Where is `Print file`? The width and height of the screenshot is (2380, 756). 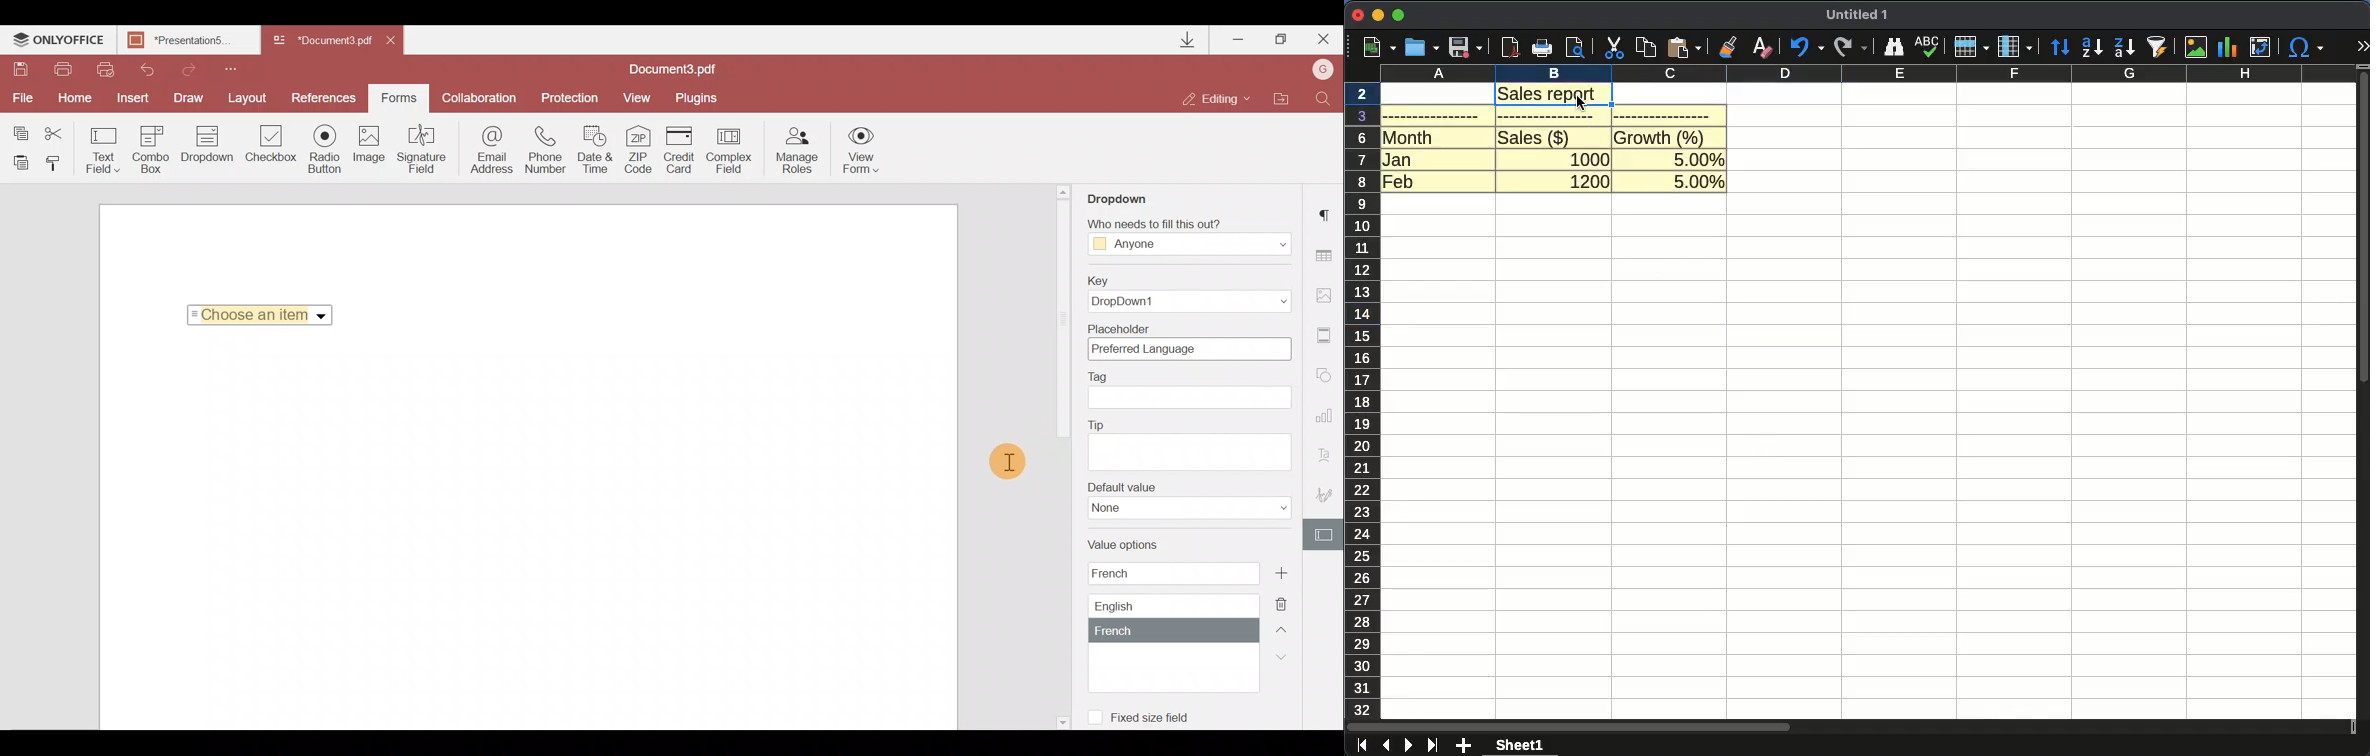 Print file is located at coordinates (64, 70).